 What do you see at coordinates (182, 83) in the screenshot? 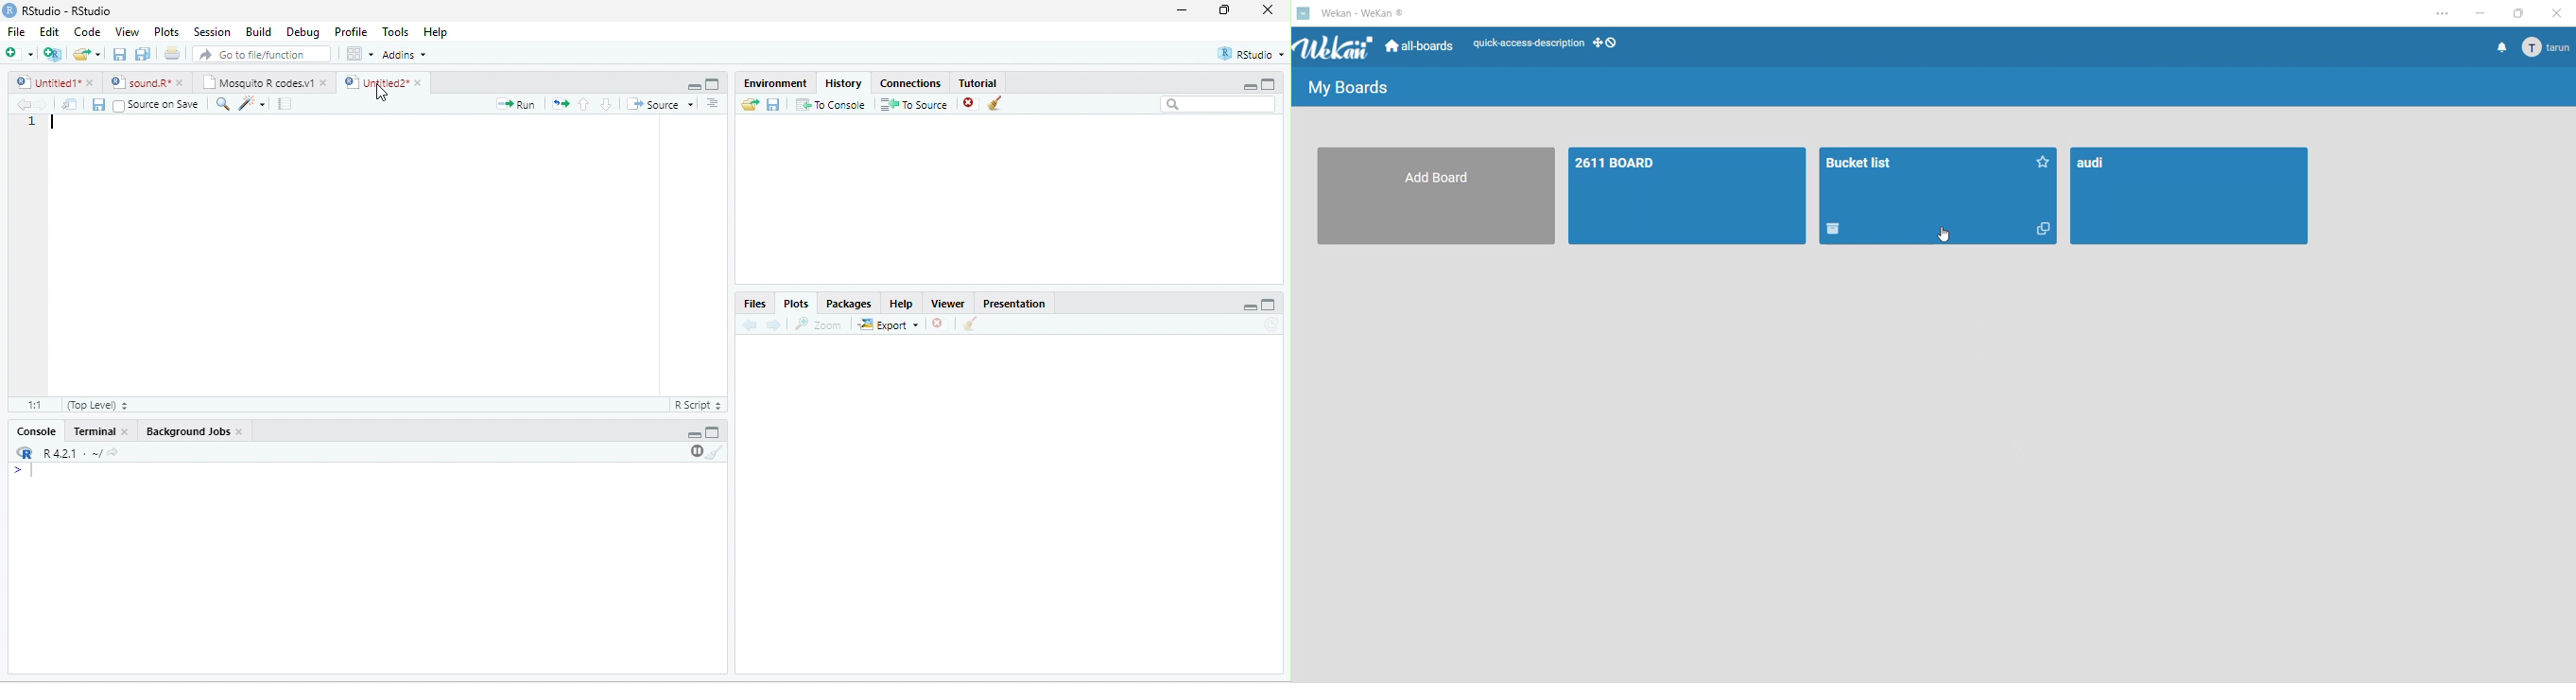
I see `close` at bounding box center [182, 83].